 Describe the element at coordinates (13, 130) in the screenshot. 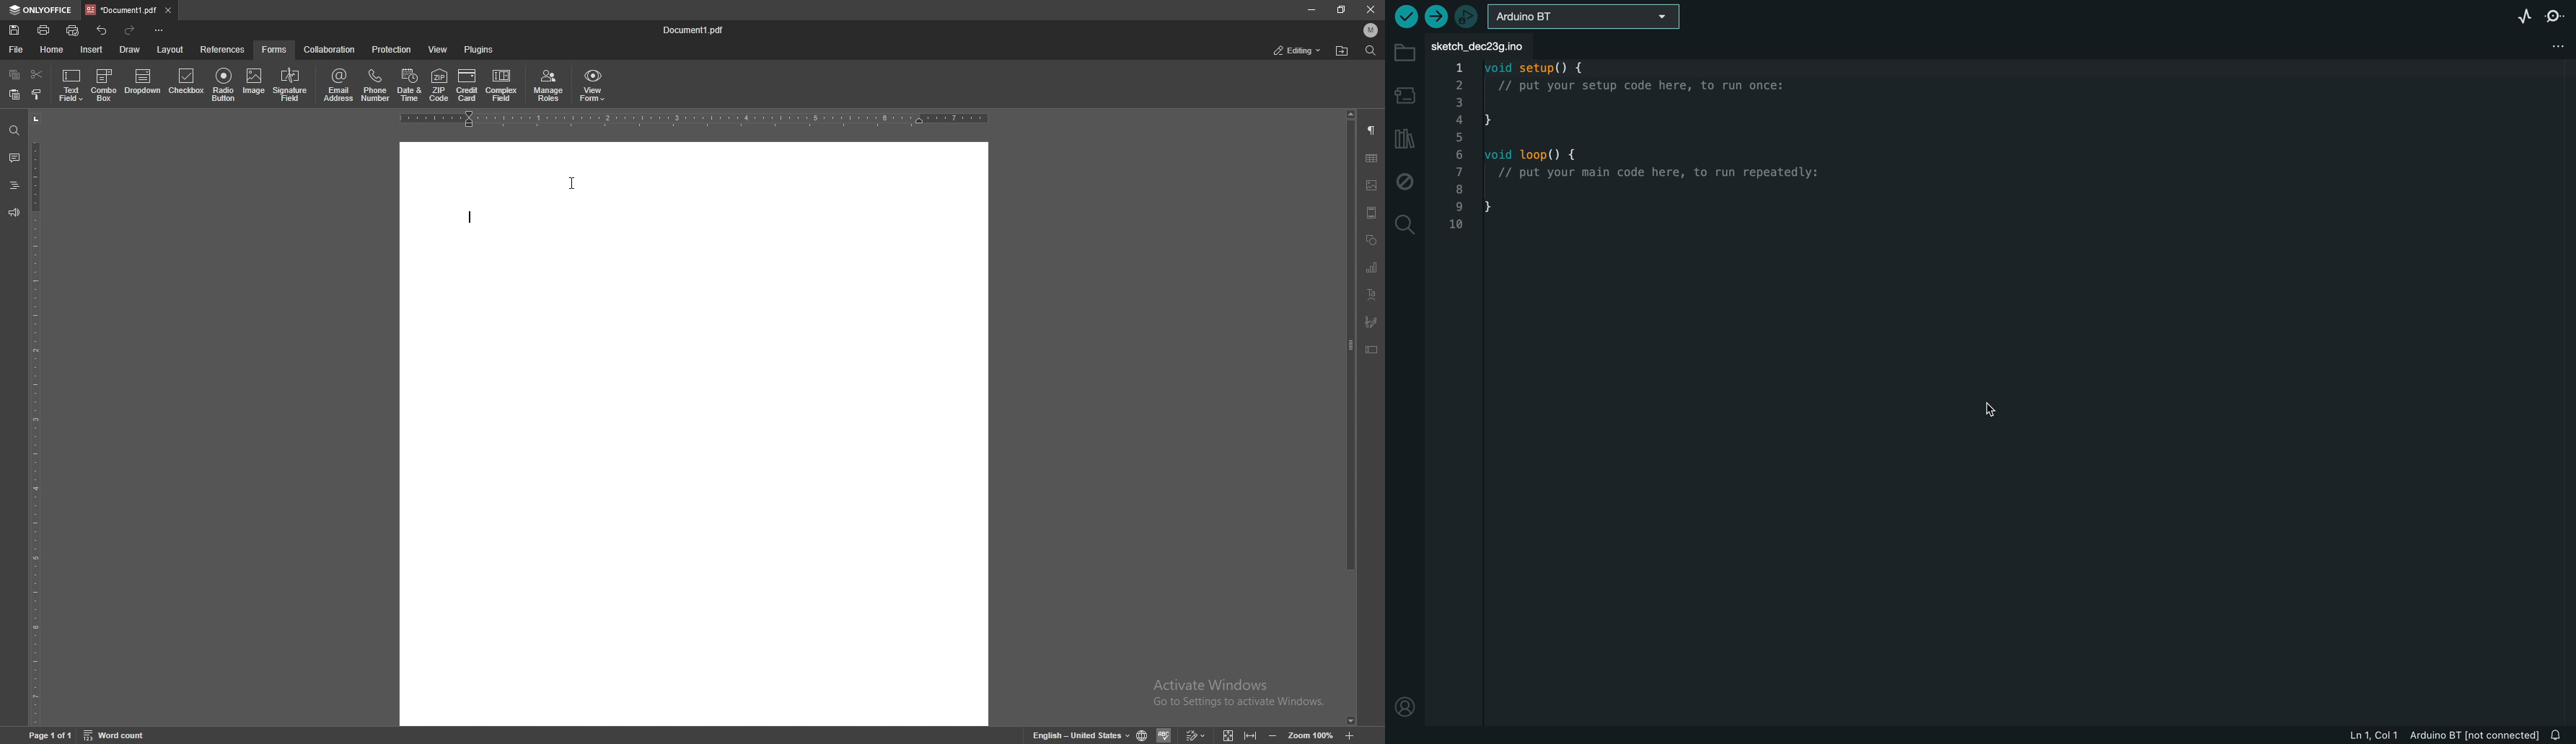

I see `search` at that location.